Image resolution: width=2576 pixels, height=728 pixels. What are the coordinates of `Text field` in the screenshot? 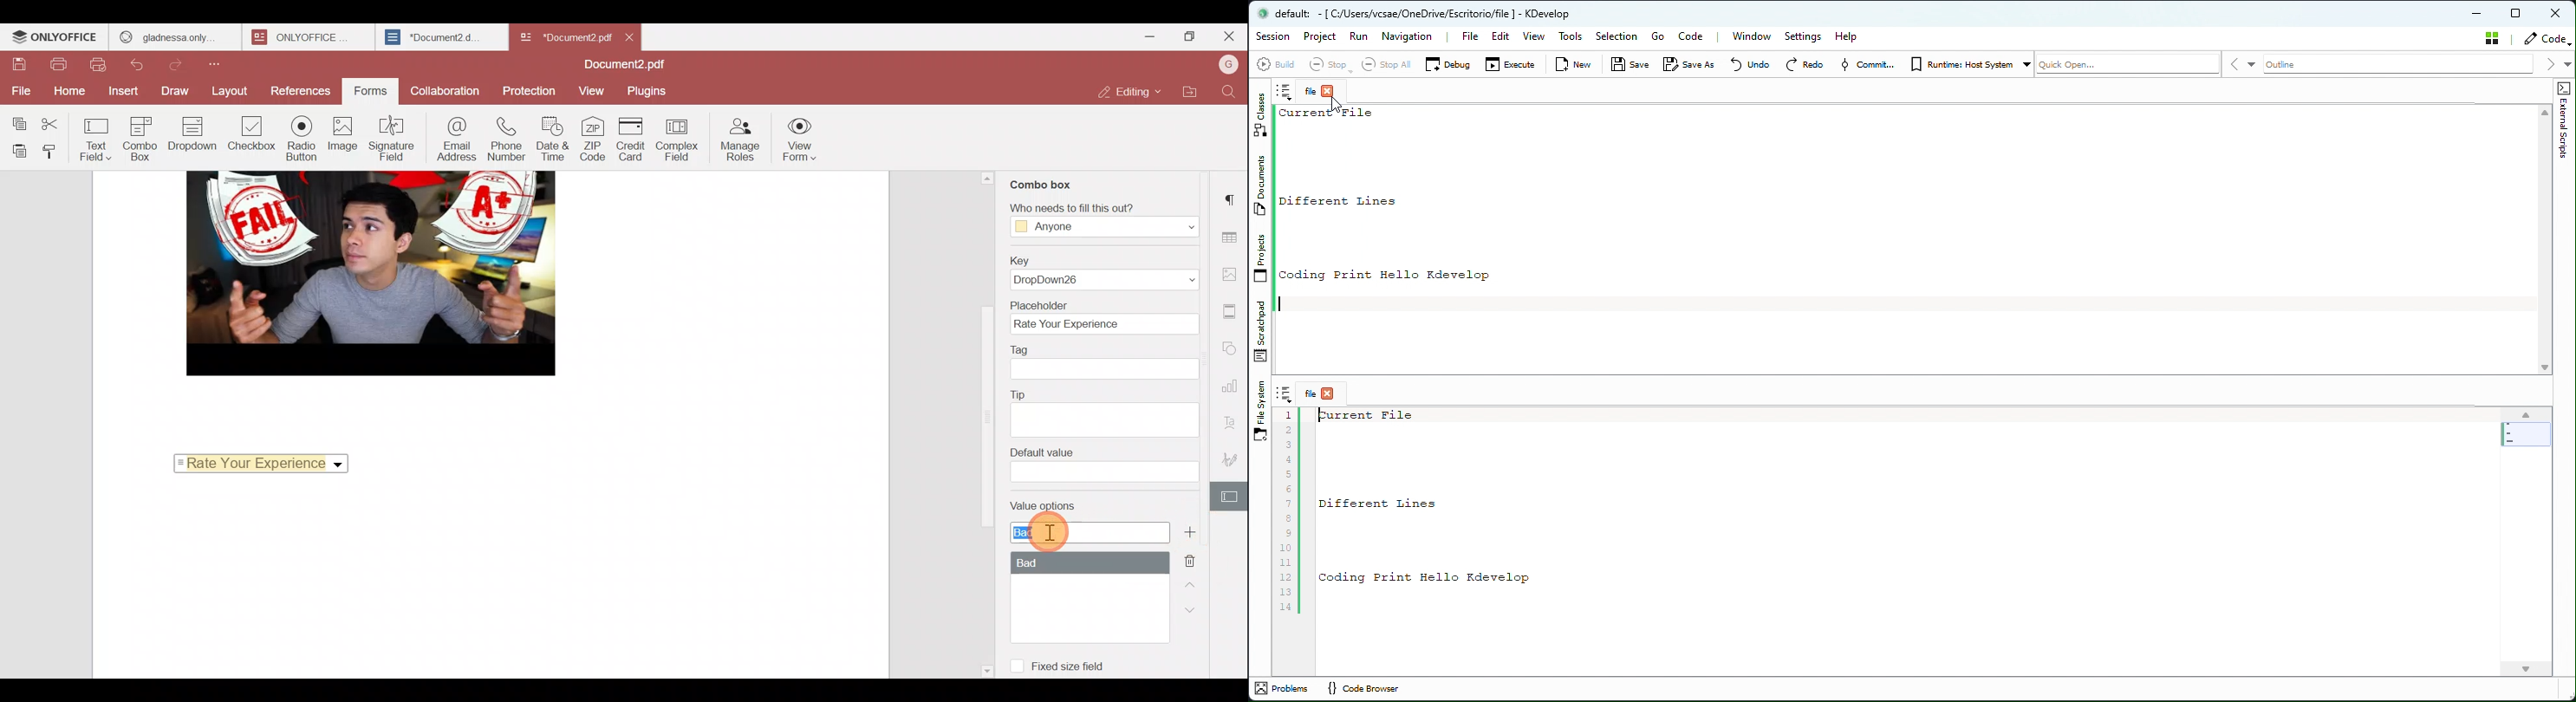 It's located at (100, 141).